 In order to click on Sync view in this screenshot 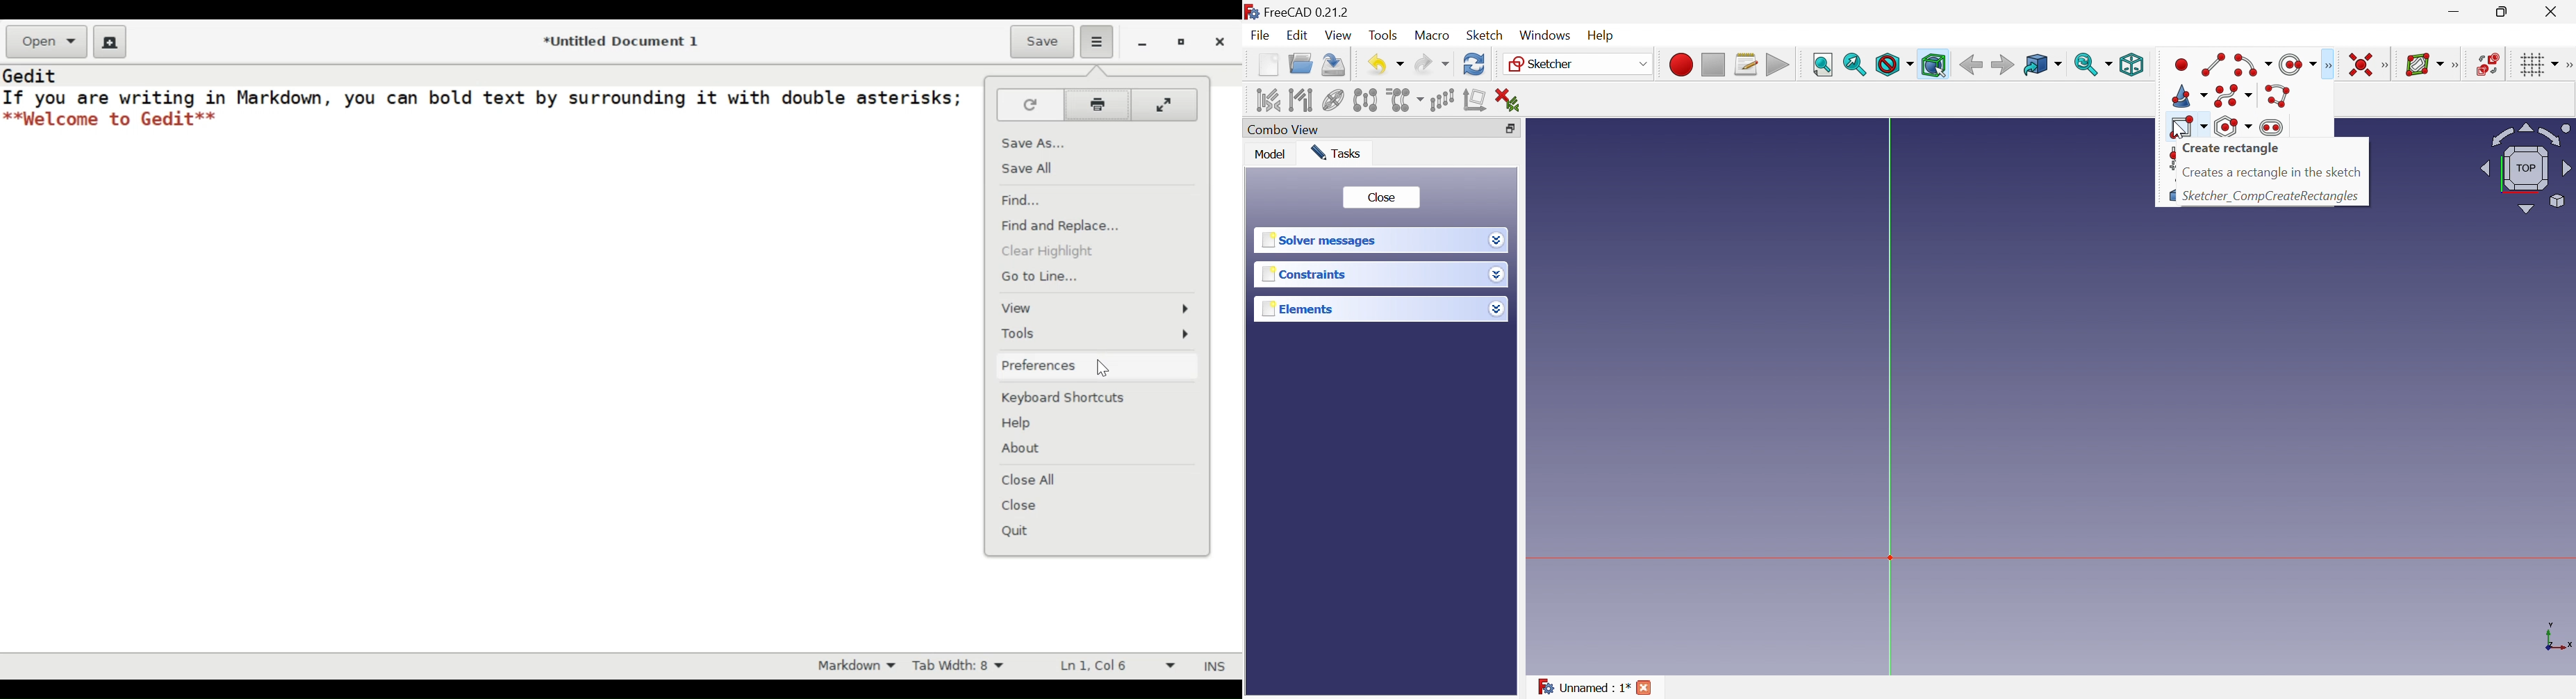, I will do `click(2094, 65)`.